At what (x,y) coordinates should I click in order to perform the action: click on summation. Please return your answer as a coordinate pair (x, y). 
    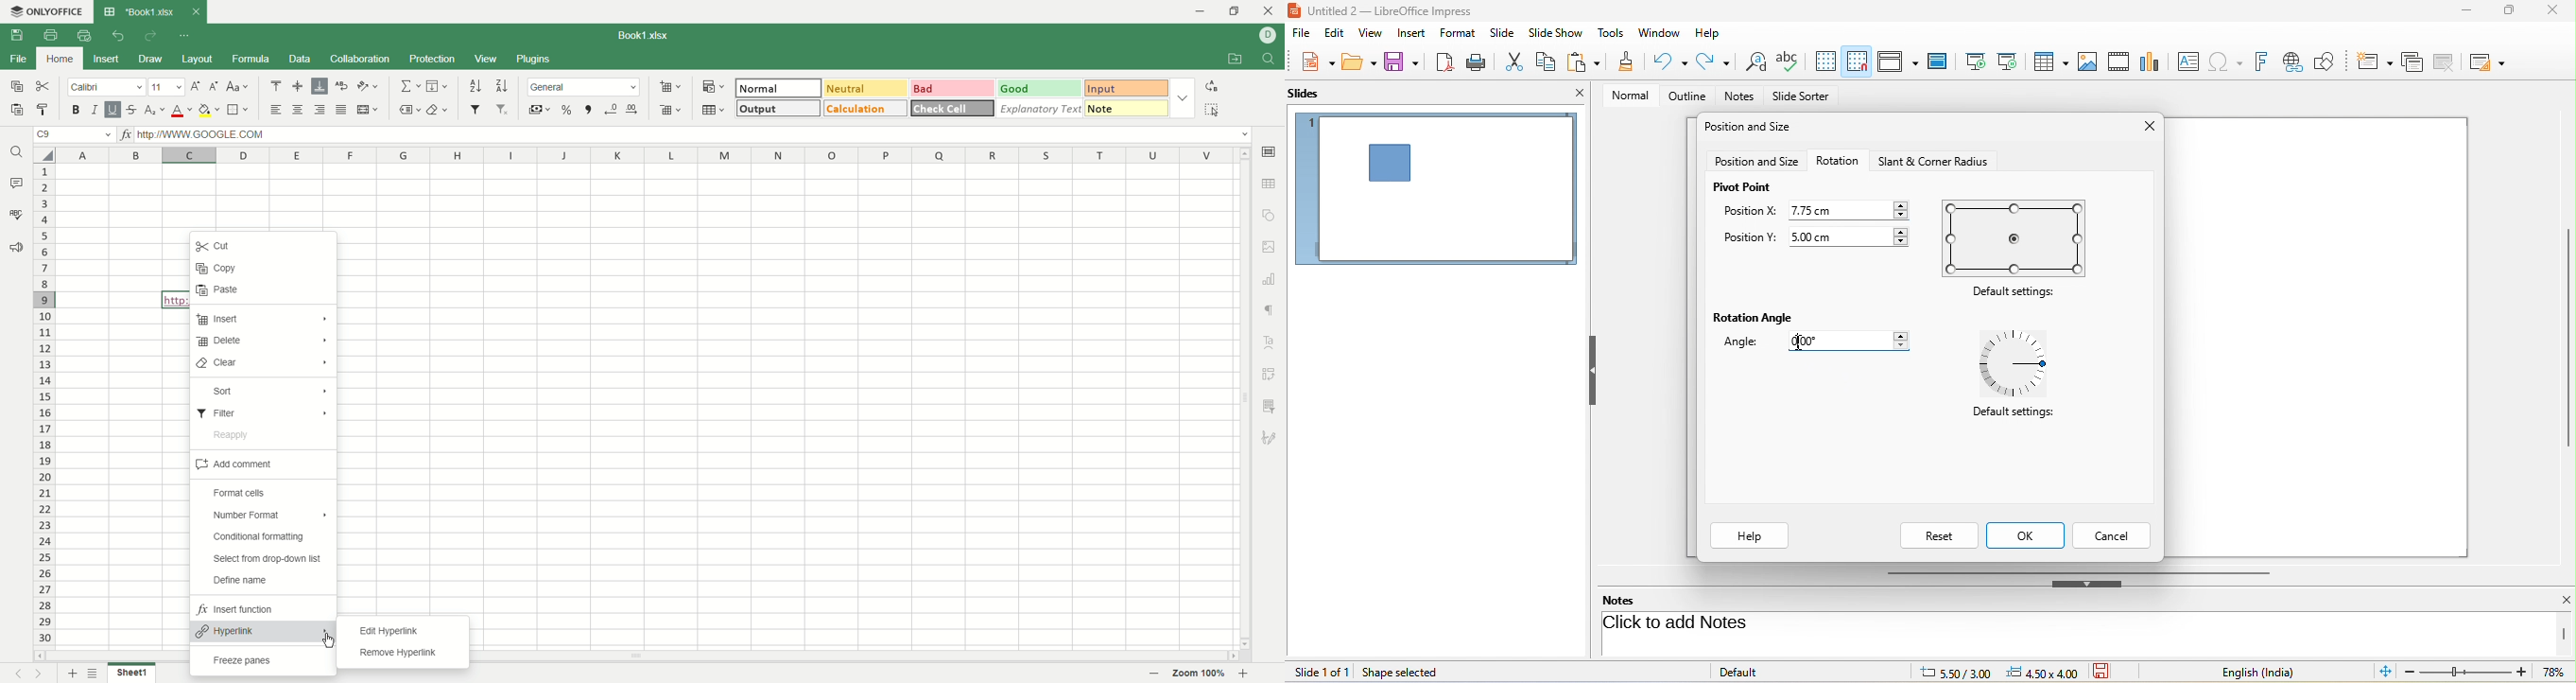
    Looking at the image, I should click on (413, 84).